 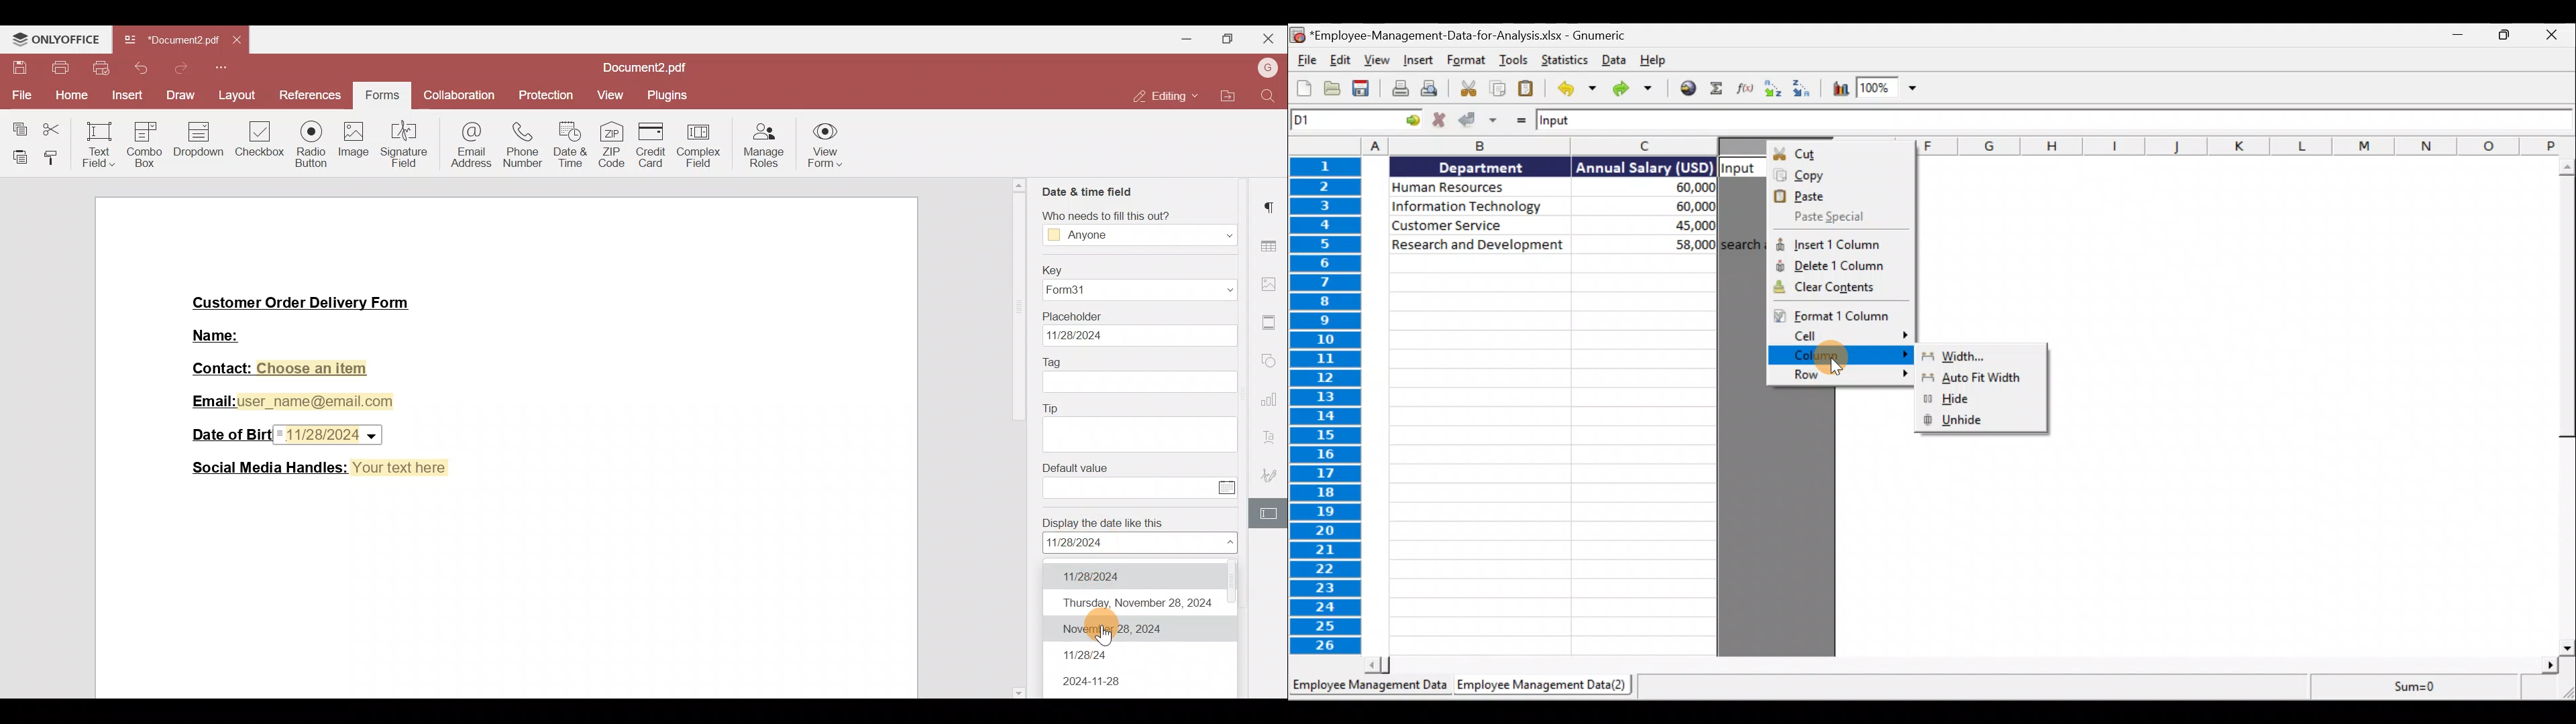 I want to click on Form31, so click(x=1141, y=291).